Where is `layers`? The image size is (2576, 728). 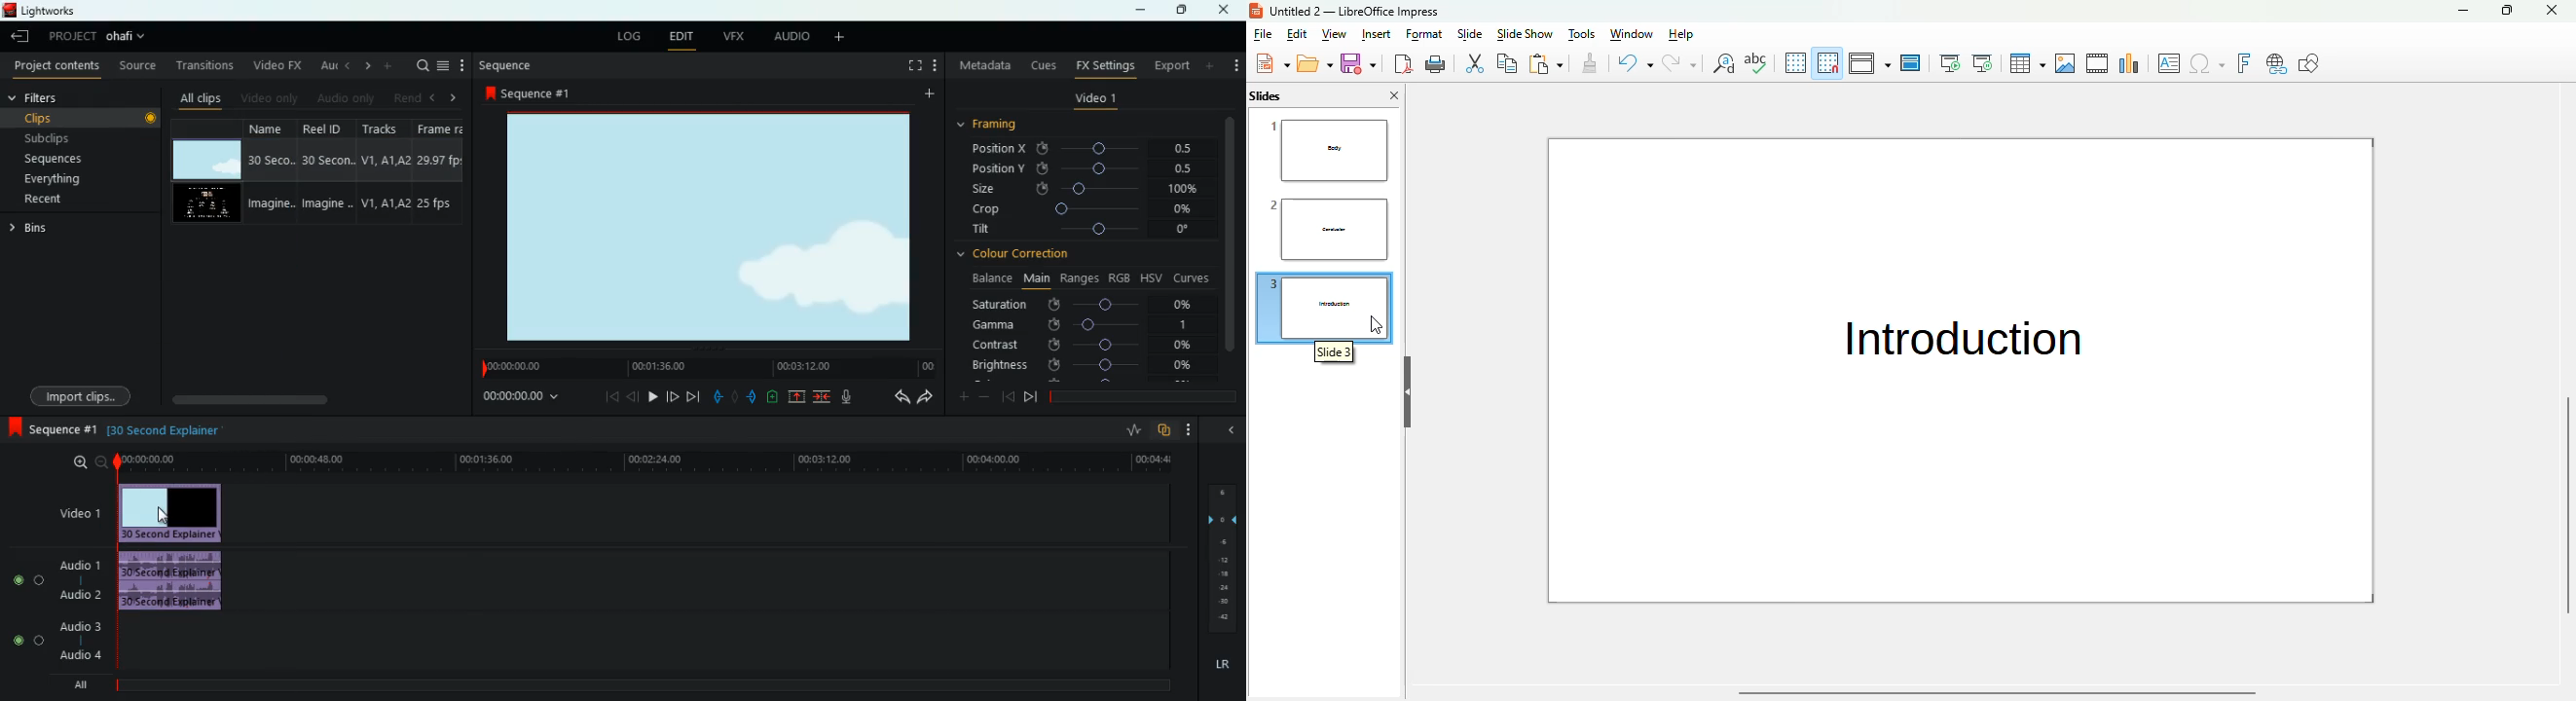
layers is located at coordinates (1220, 555).